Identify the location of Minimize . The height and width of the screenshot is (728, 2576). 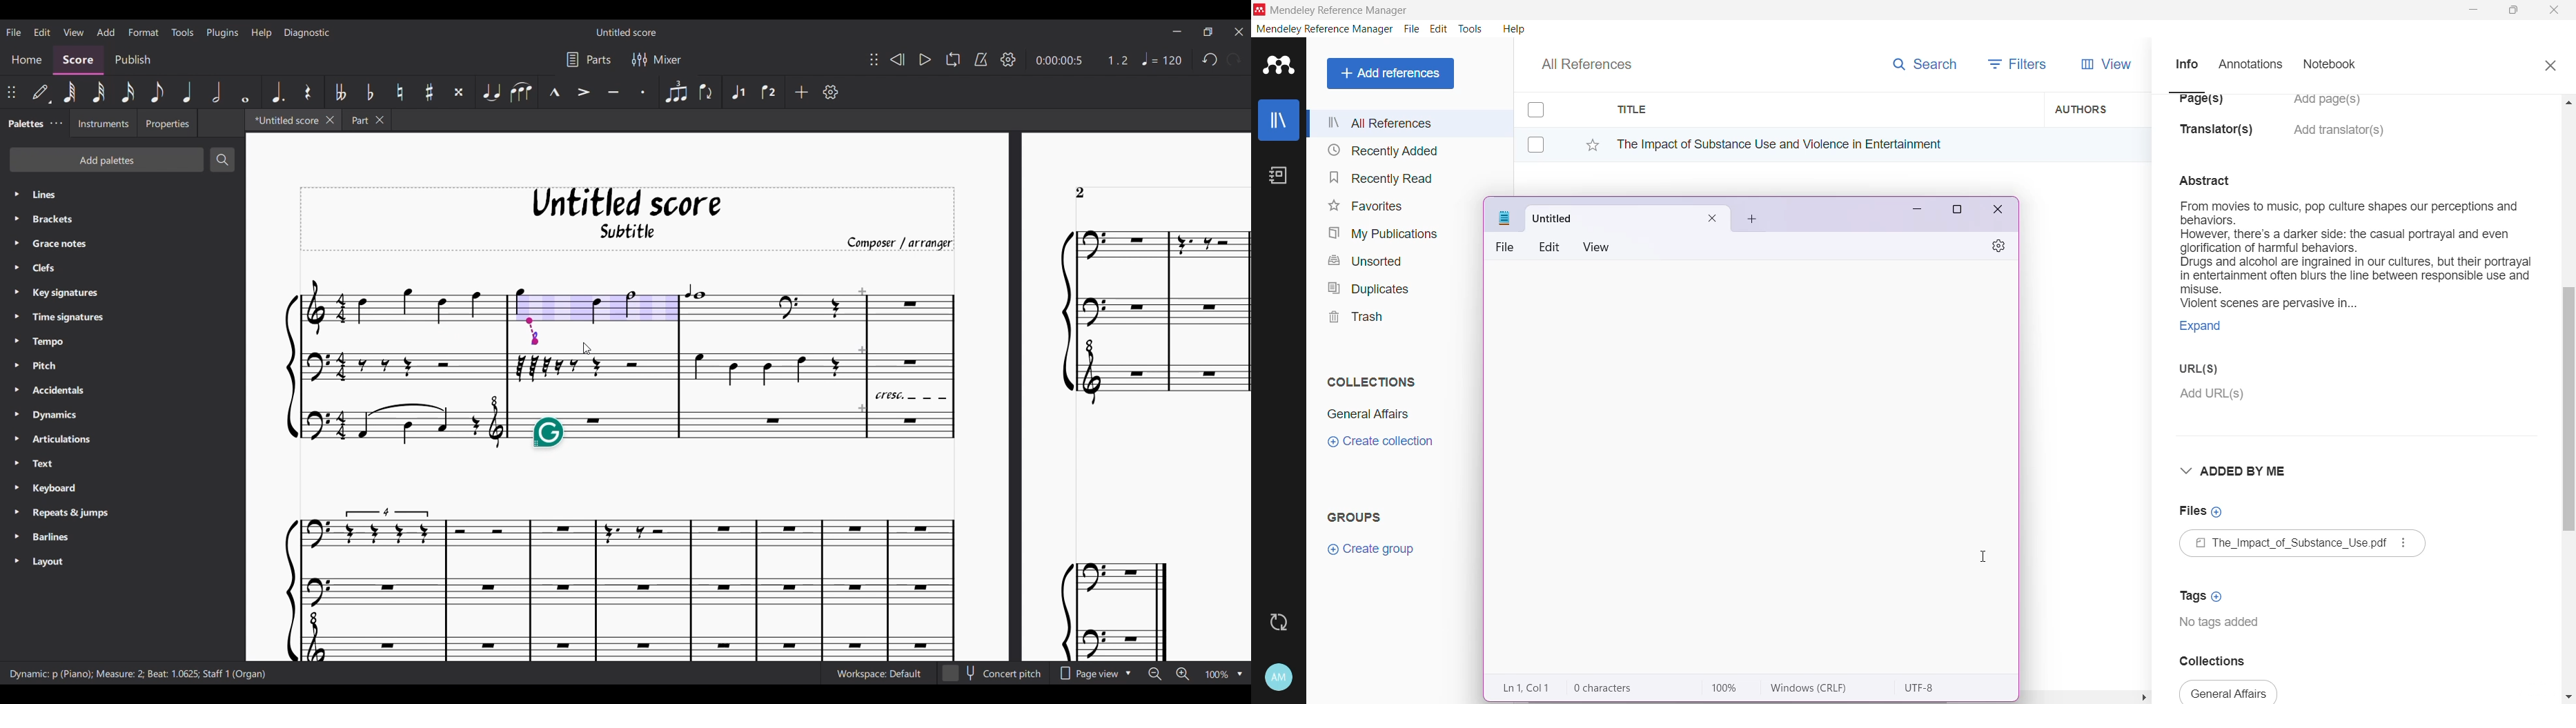
(1178, 31).